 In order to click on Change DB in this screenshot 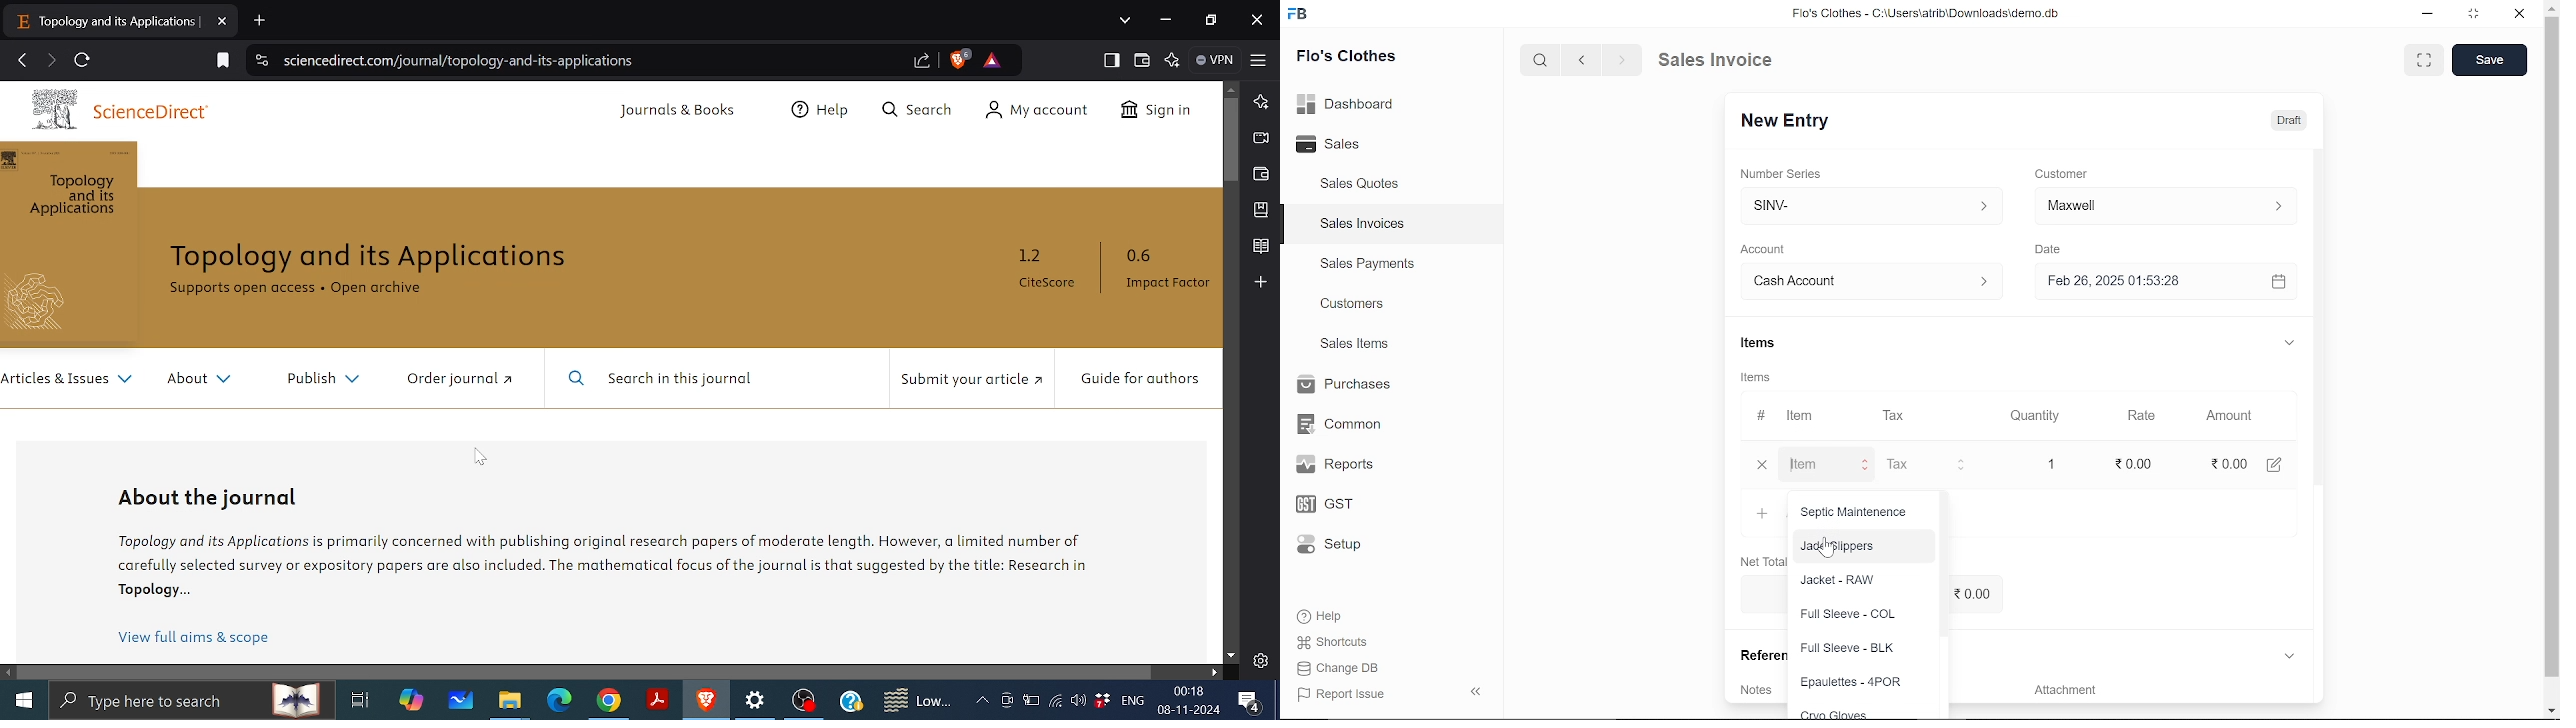, I will do `click(1344, 668)`.